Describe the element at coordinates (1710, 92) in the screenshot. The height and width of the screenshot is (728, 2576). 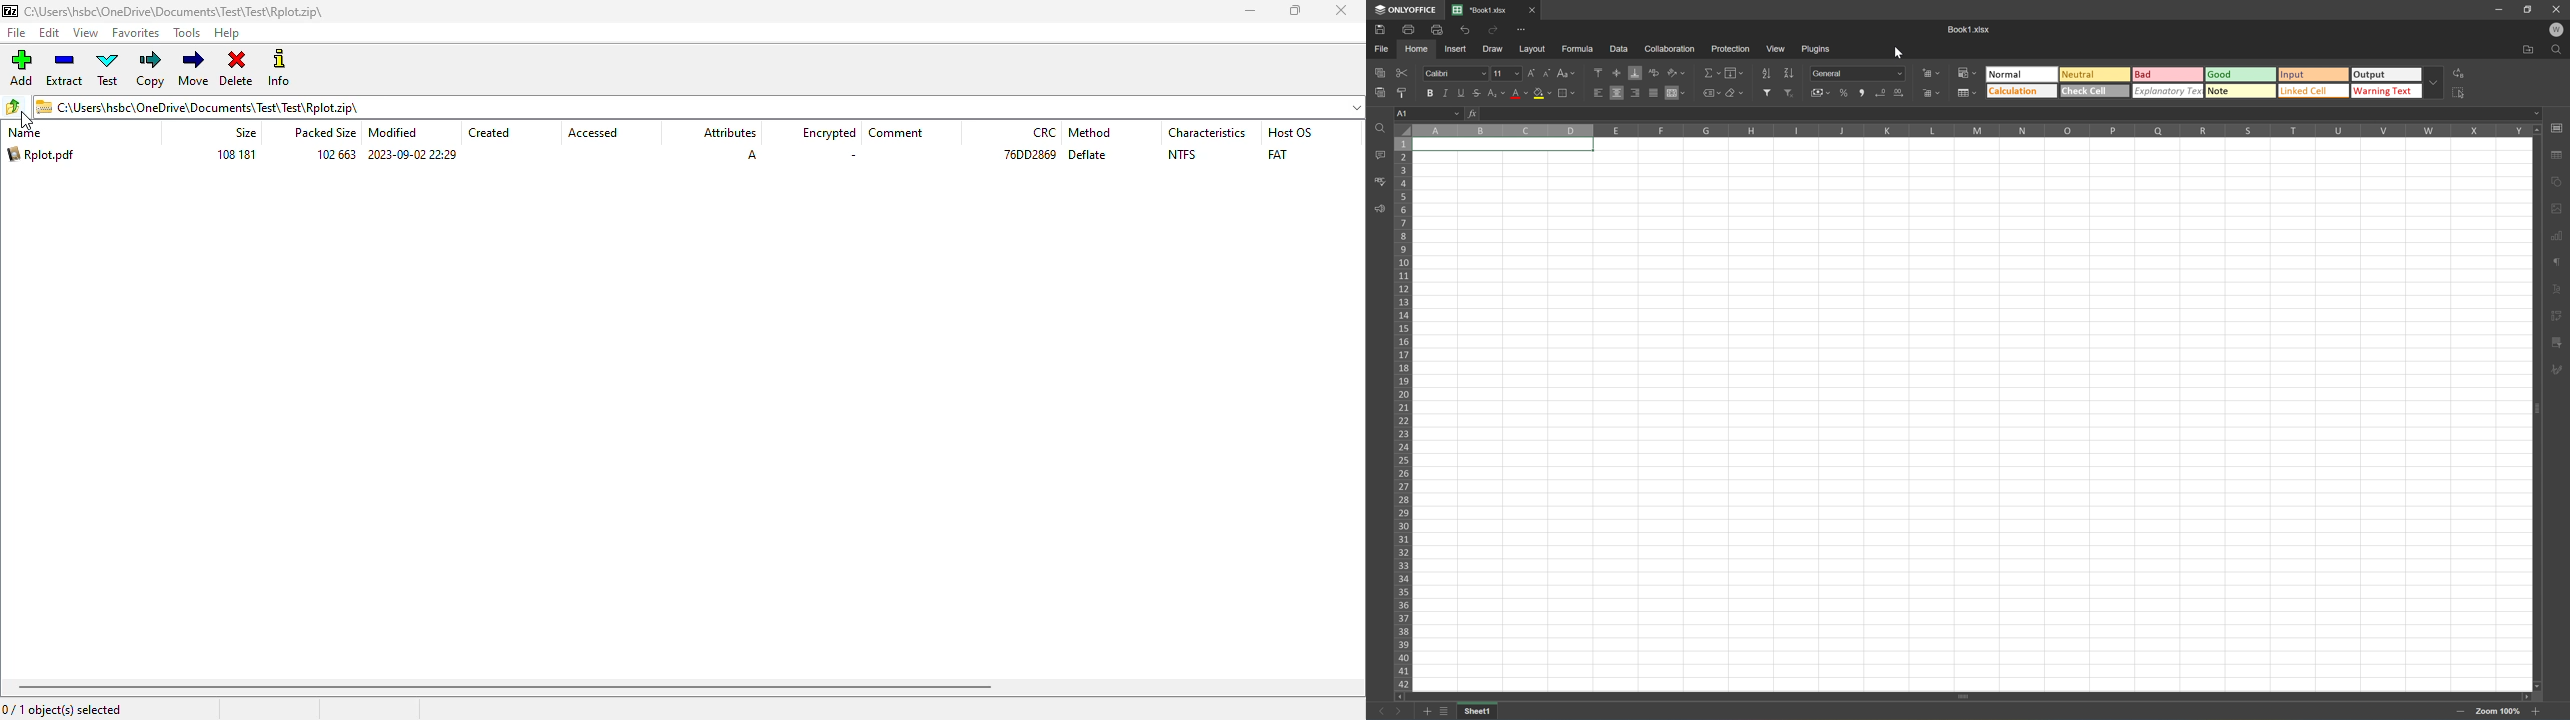
I see `Named ranges` at that location.